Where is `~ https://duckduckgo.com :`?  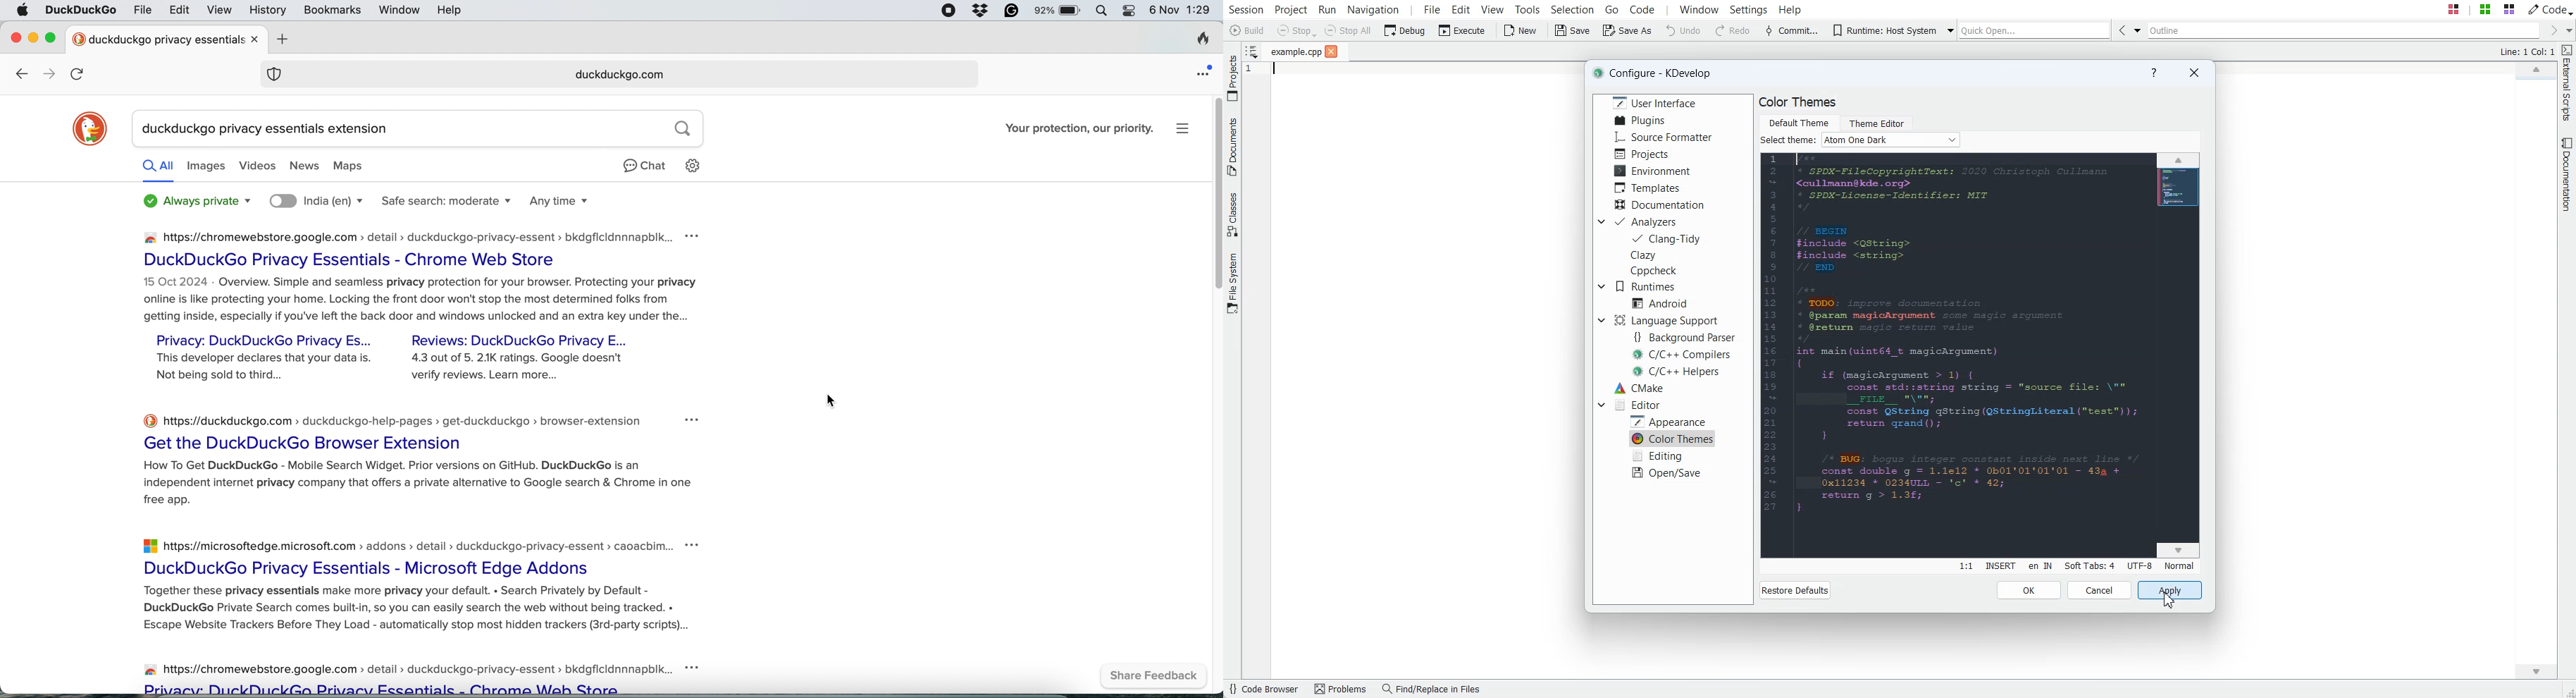 ~ https://duckduckgo.com : is located at coordinates (395, 418).